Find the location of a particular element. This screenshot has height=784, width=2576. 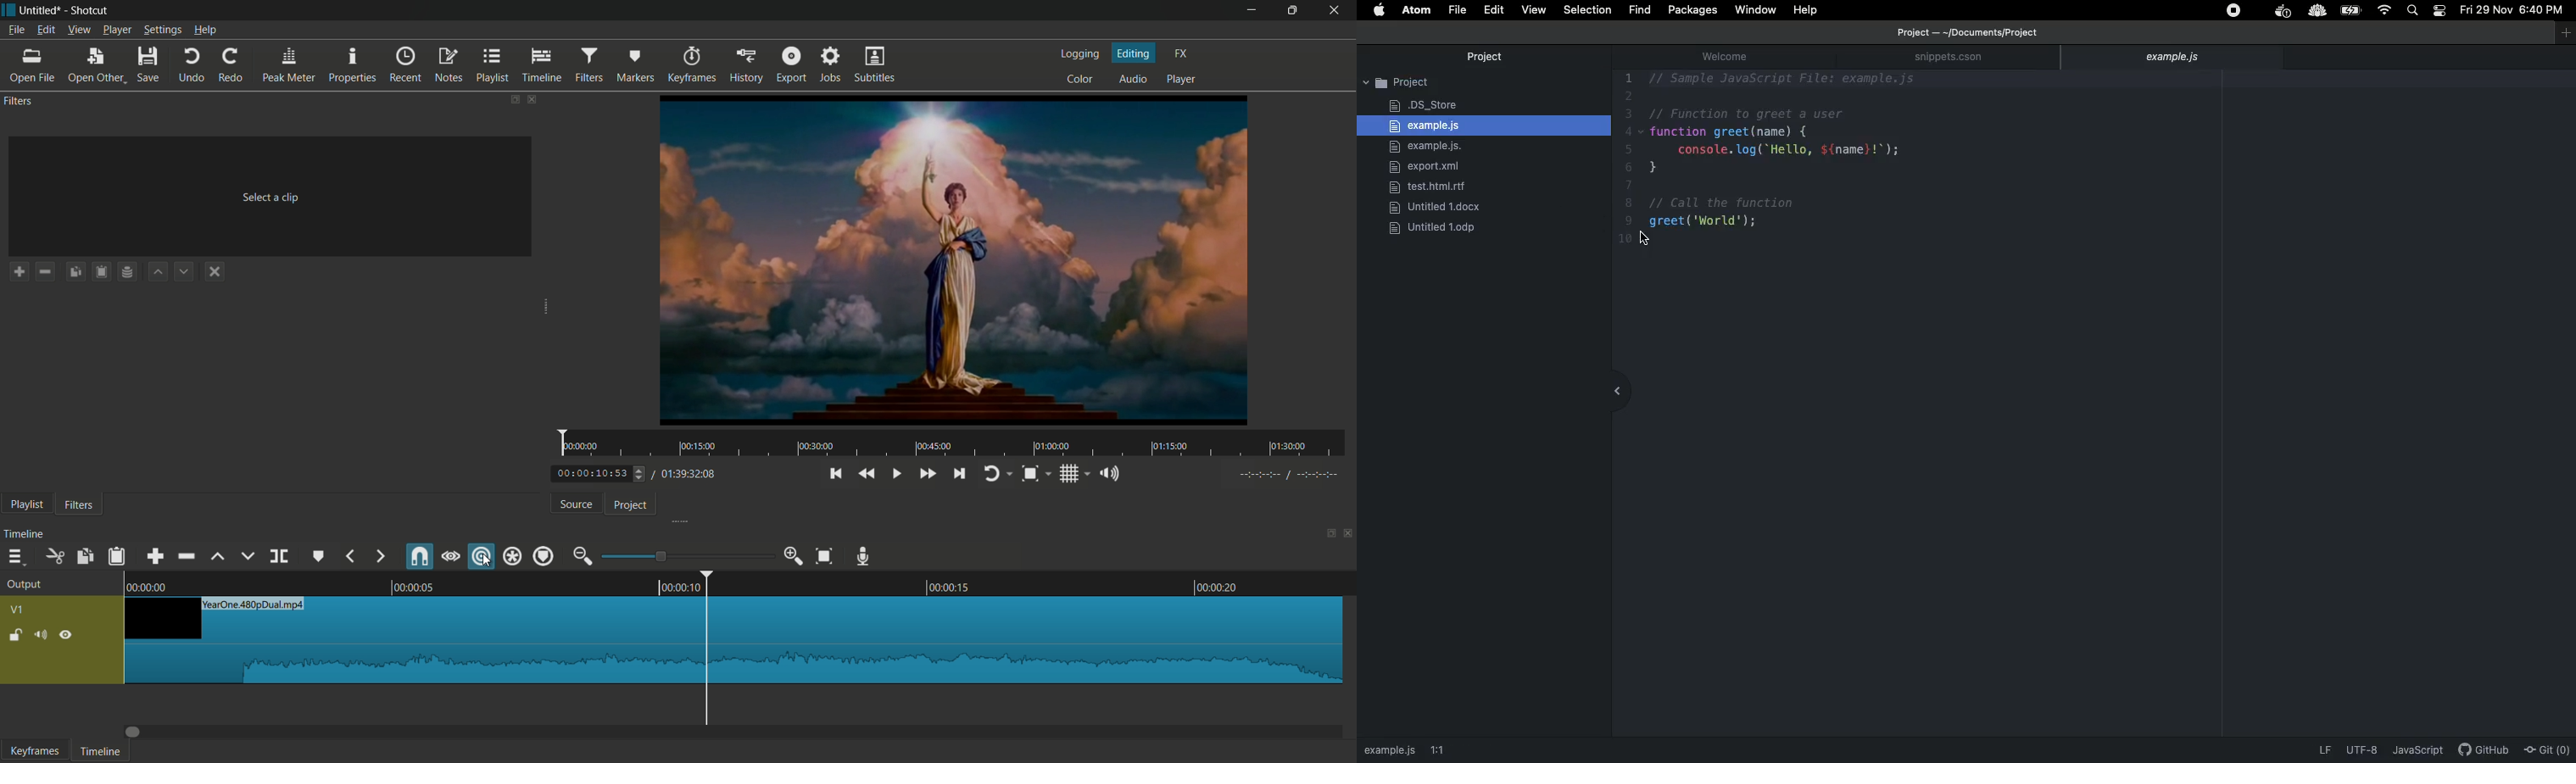

line number is located at coordinates (1625, 167).